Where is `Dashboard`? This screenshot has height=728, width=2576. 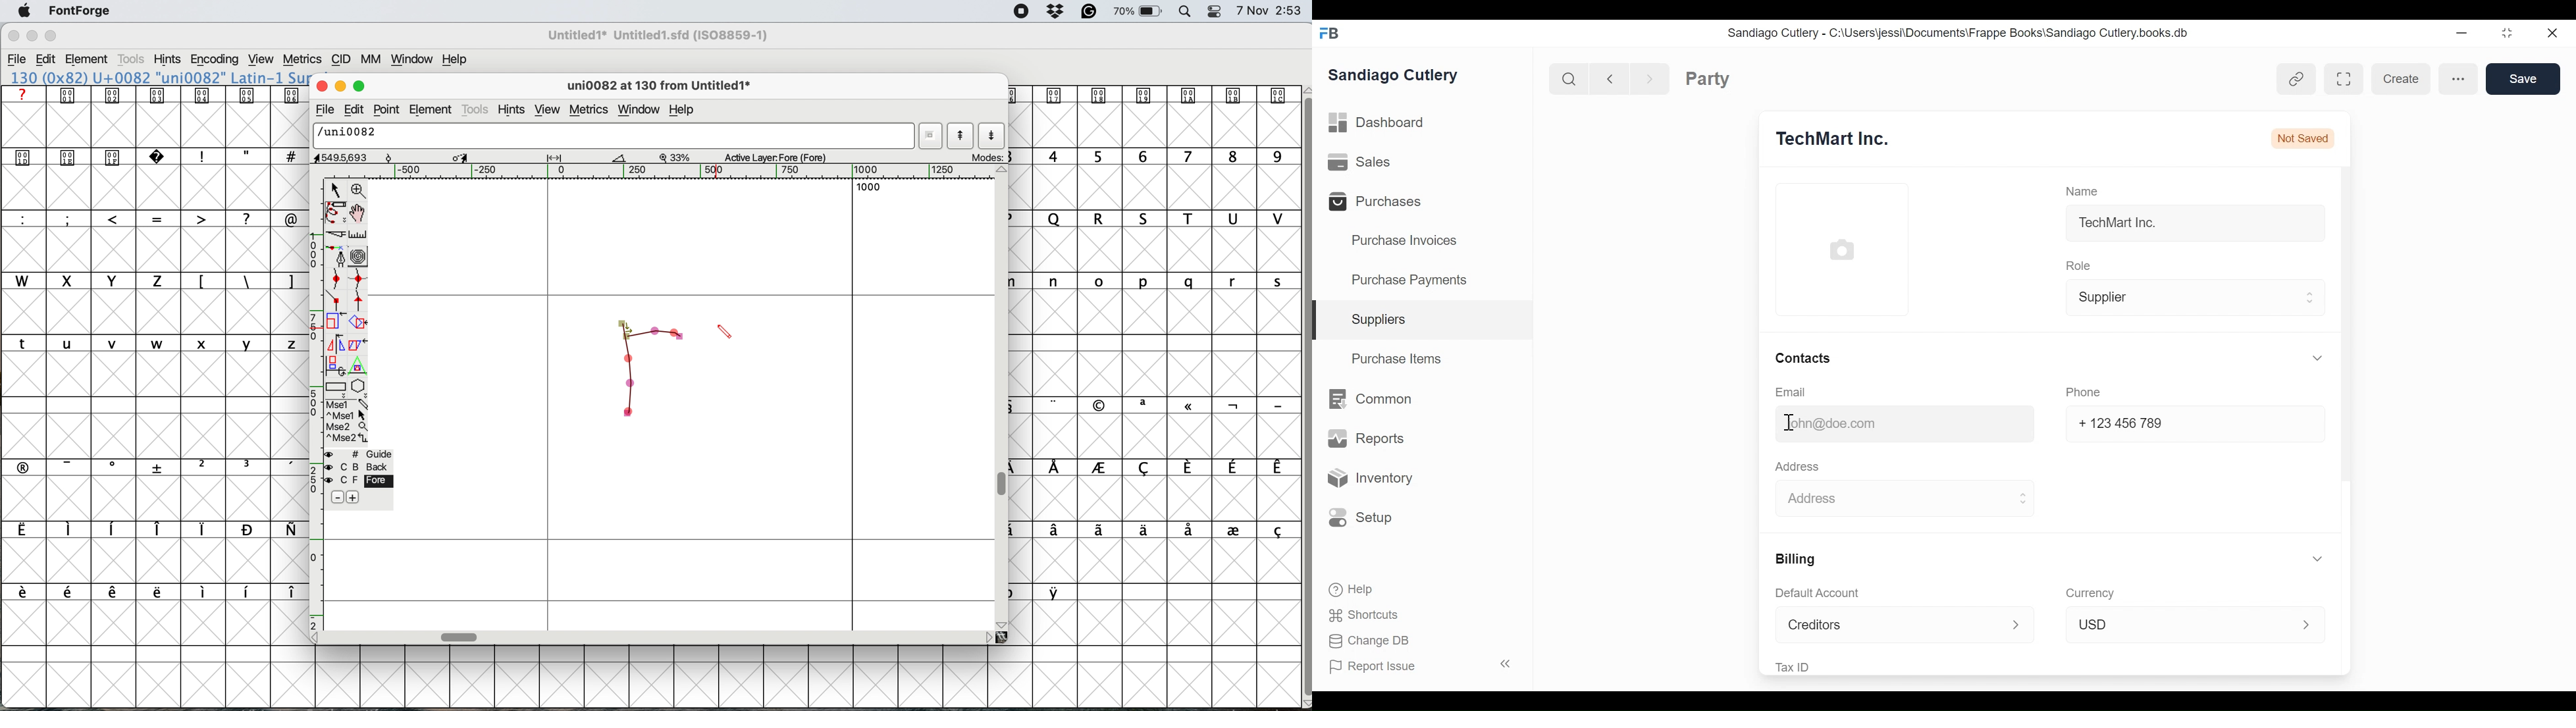
Dashboard is located at coordinates (1384, 121).